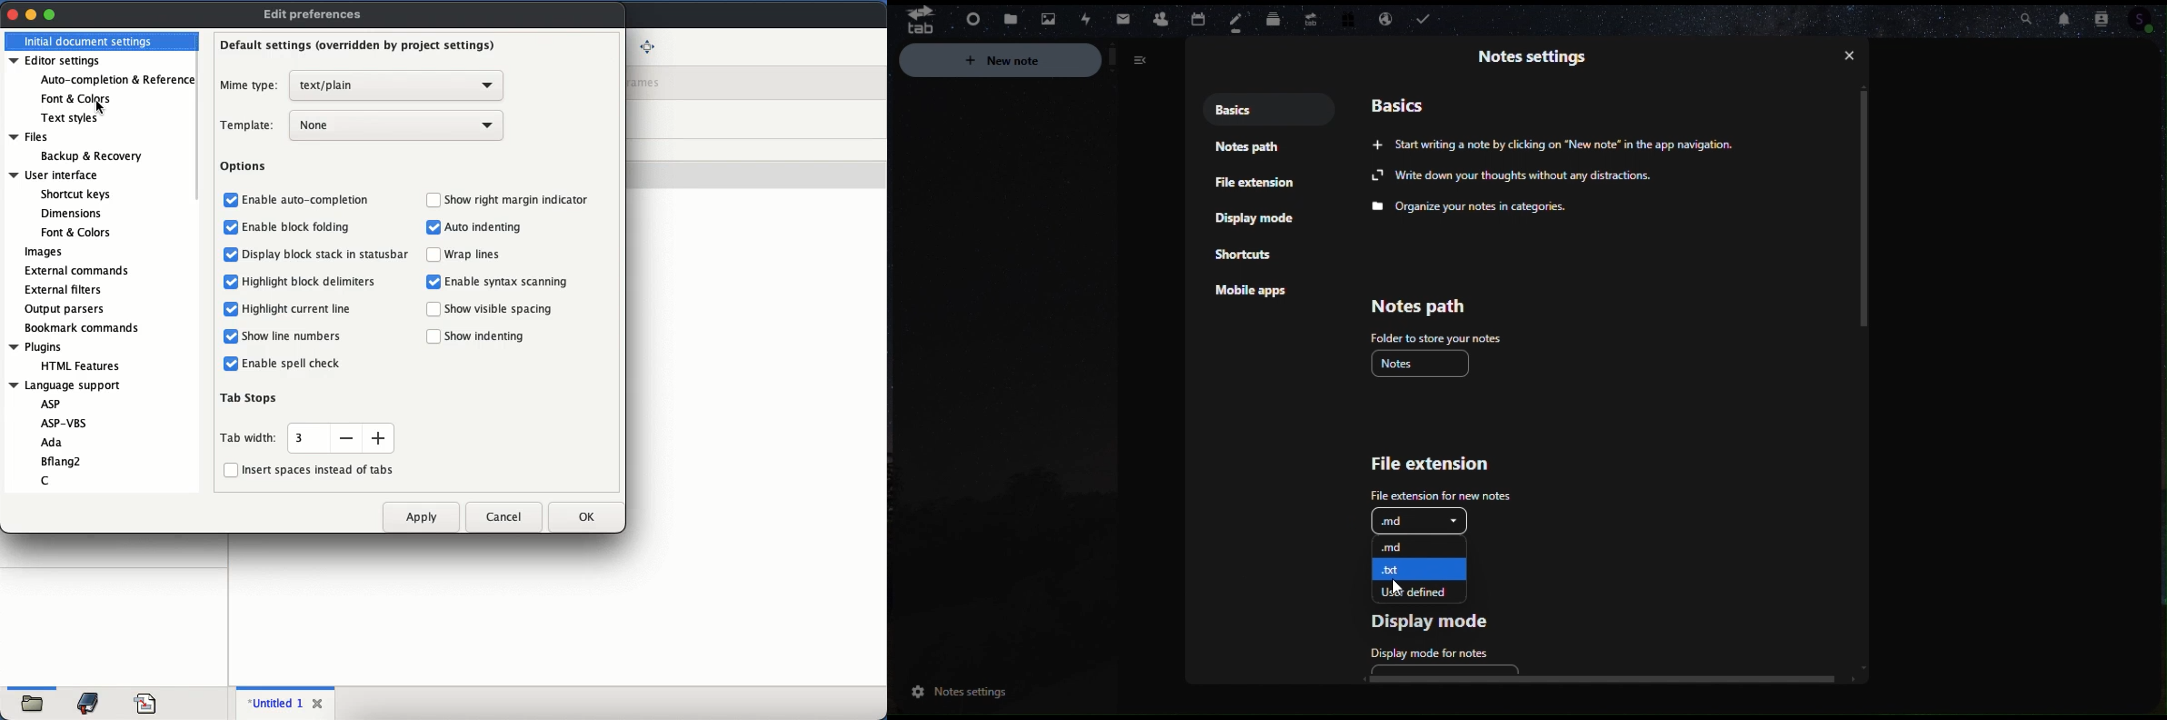 The height and width of the screenshot is (728, 2184). What do you see at coordinates (36, 700) in the screenshot?
I see `open` at bounding box center [36, 700].